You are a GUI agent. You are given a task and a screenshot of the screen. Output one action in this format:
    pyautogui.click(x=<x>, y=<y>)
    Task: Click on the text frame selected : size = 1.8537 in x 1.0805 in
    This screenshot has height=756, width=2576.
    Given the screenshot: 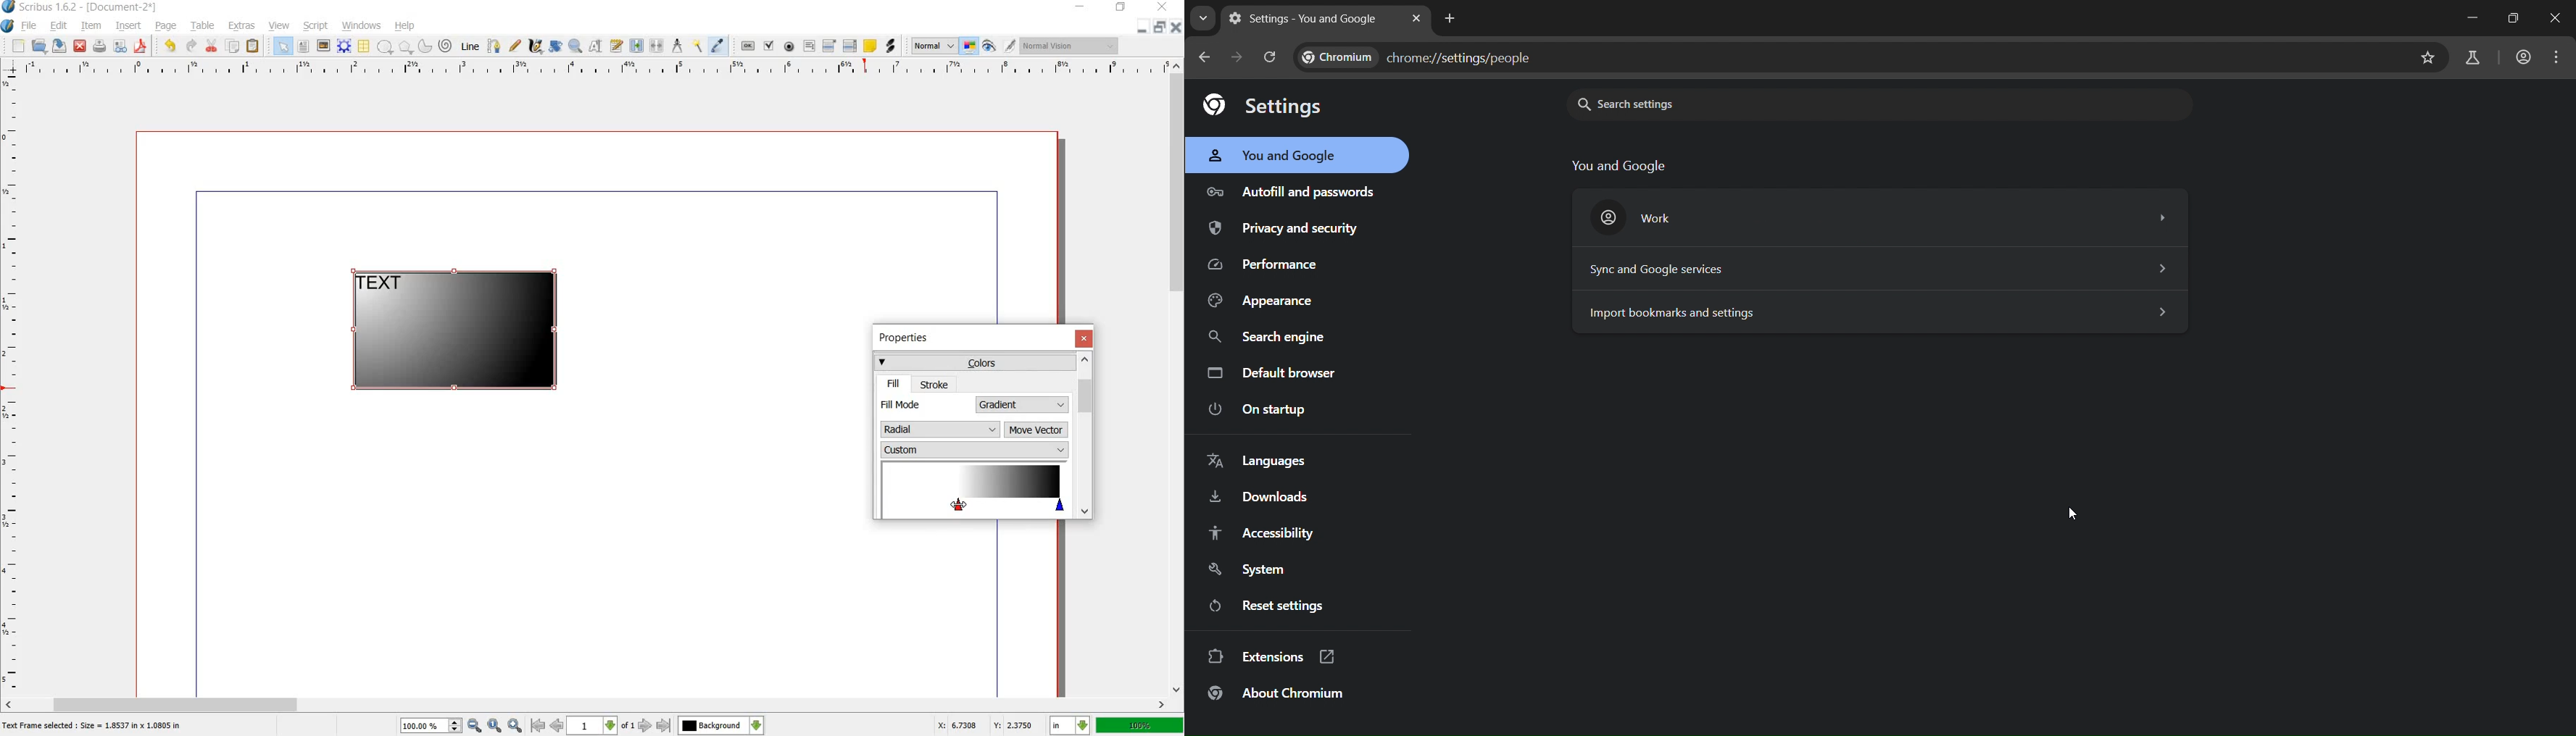 What is the action you would take?
    pyautogui.click(x=95, y=727)
    